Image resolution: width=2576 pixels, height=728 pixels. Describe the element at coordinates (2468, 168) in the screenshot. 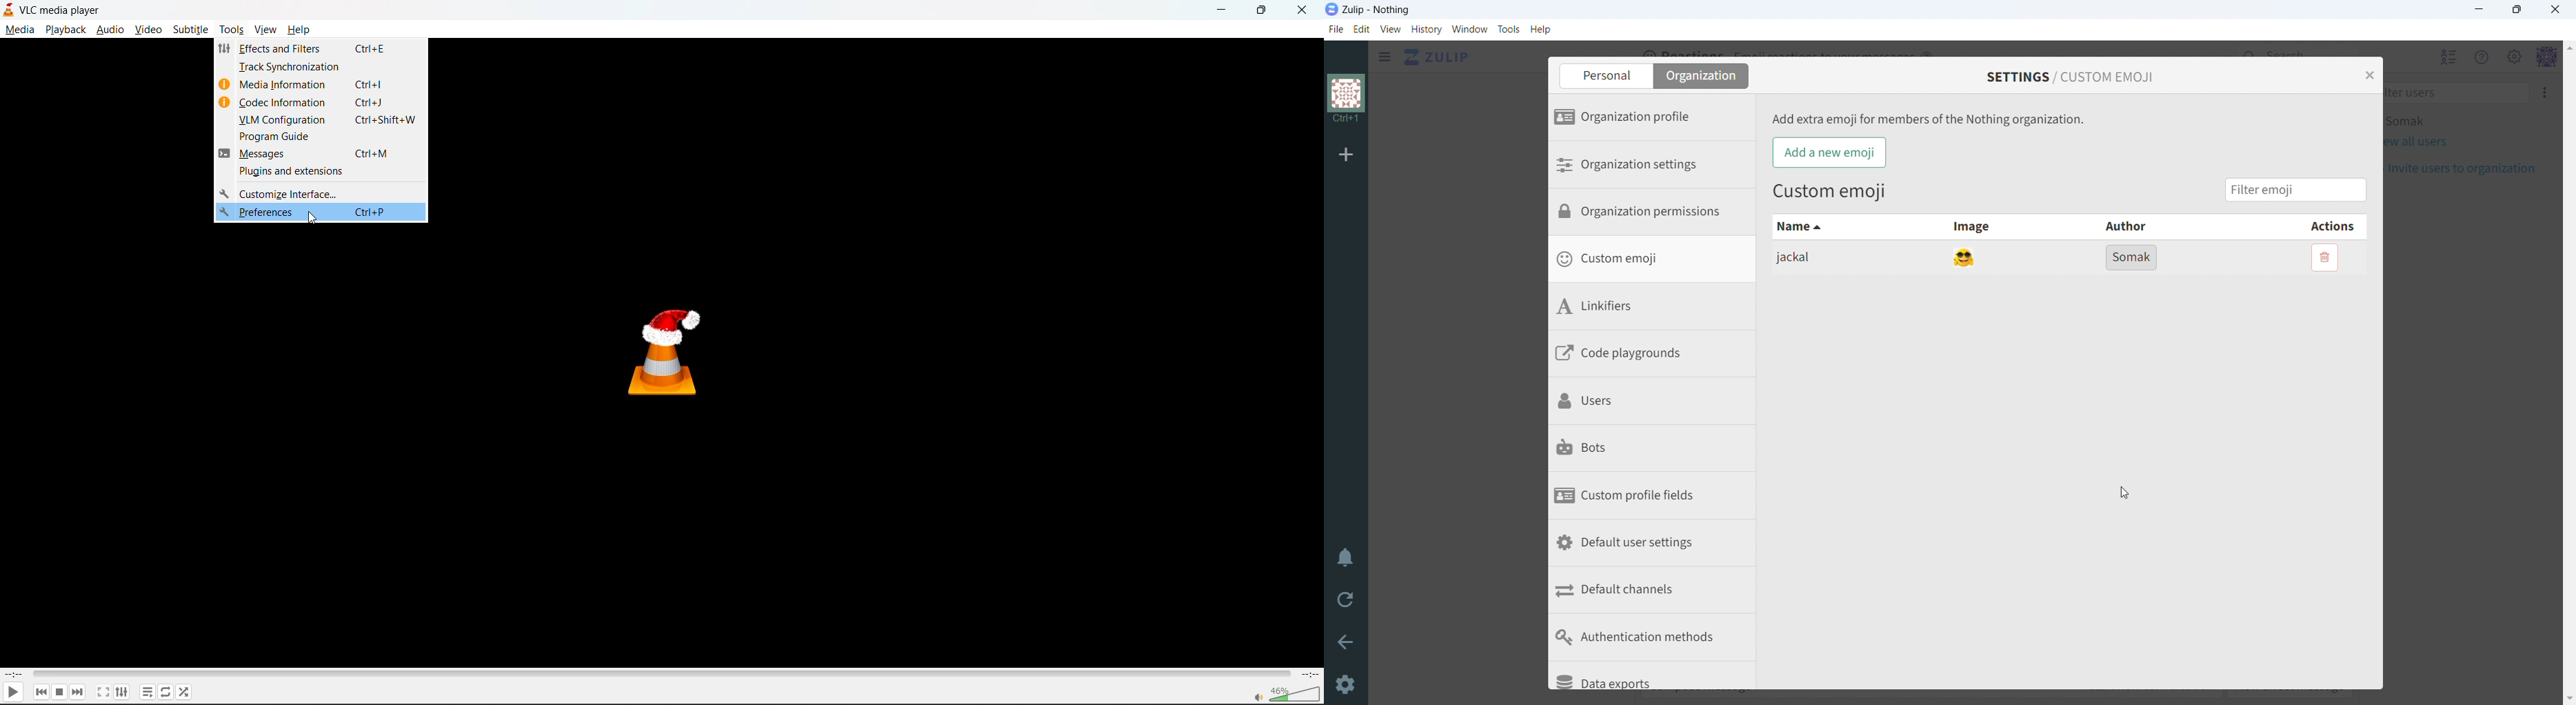

I see `invite users` at that location.